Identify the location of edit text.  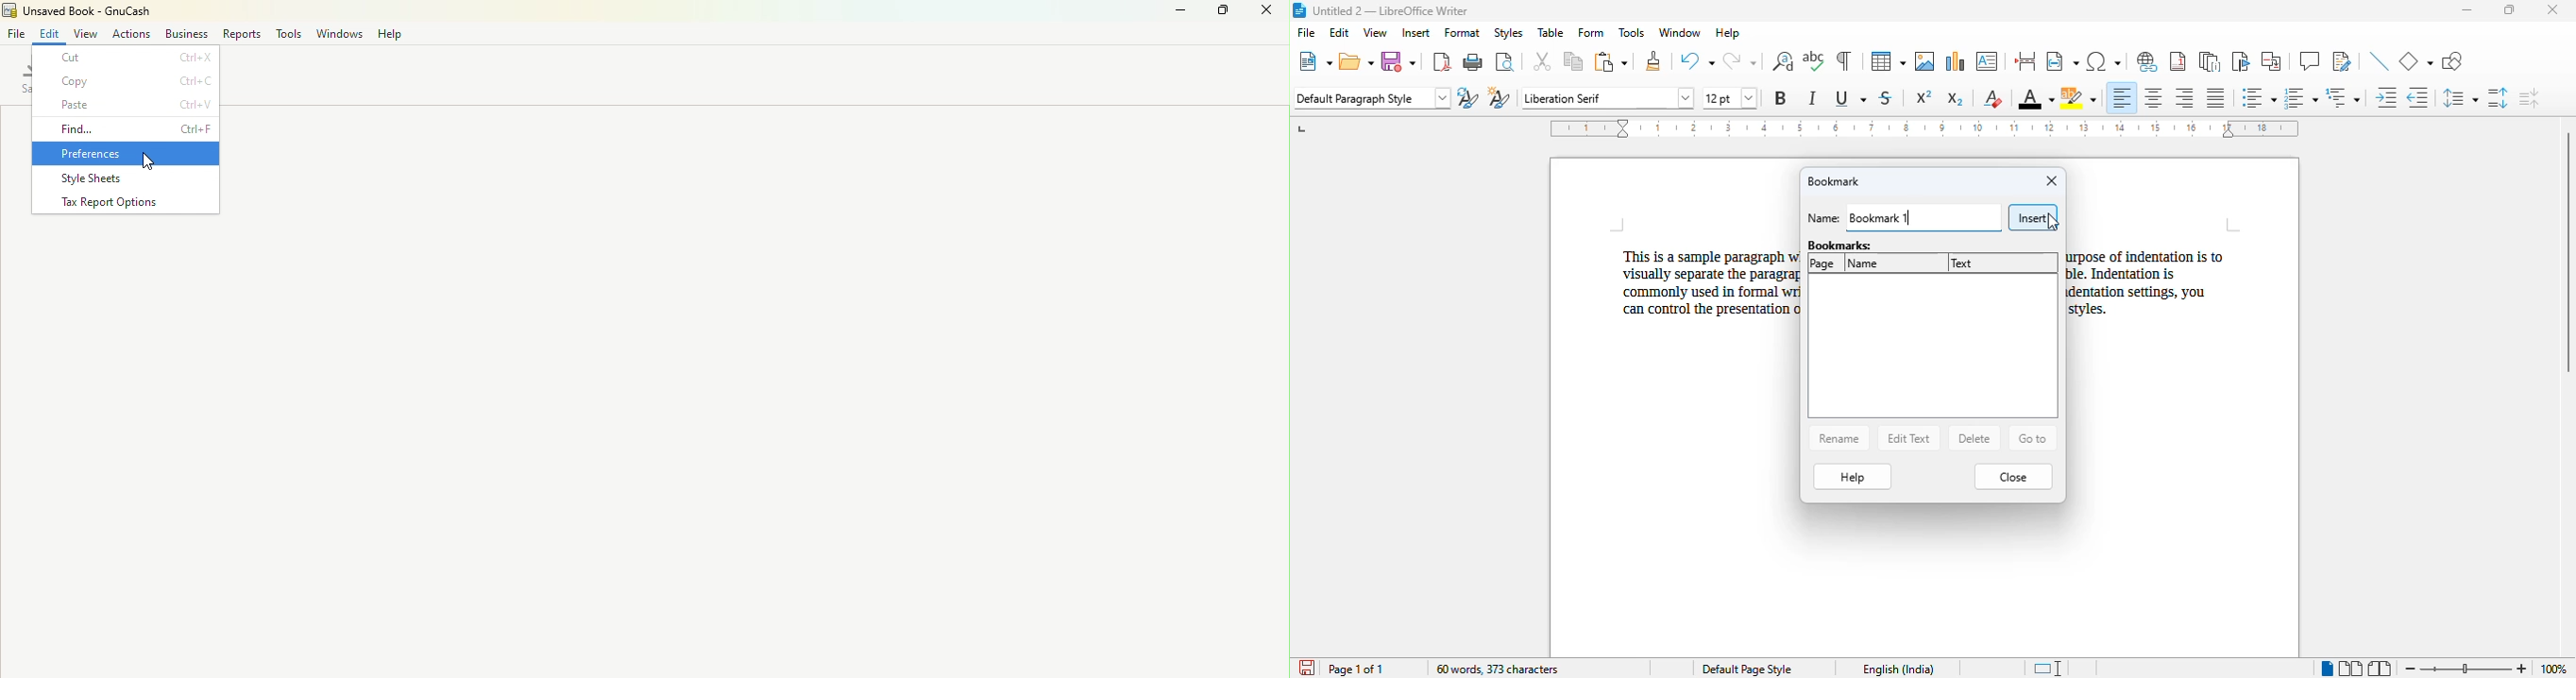
(1909, 438).